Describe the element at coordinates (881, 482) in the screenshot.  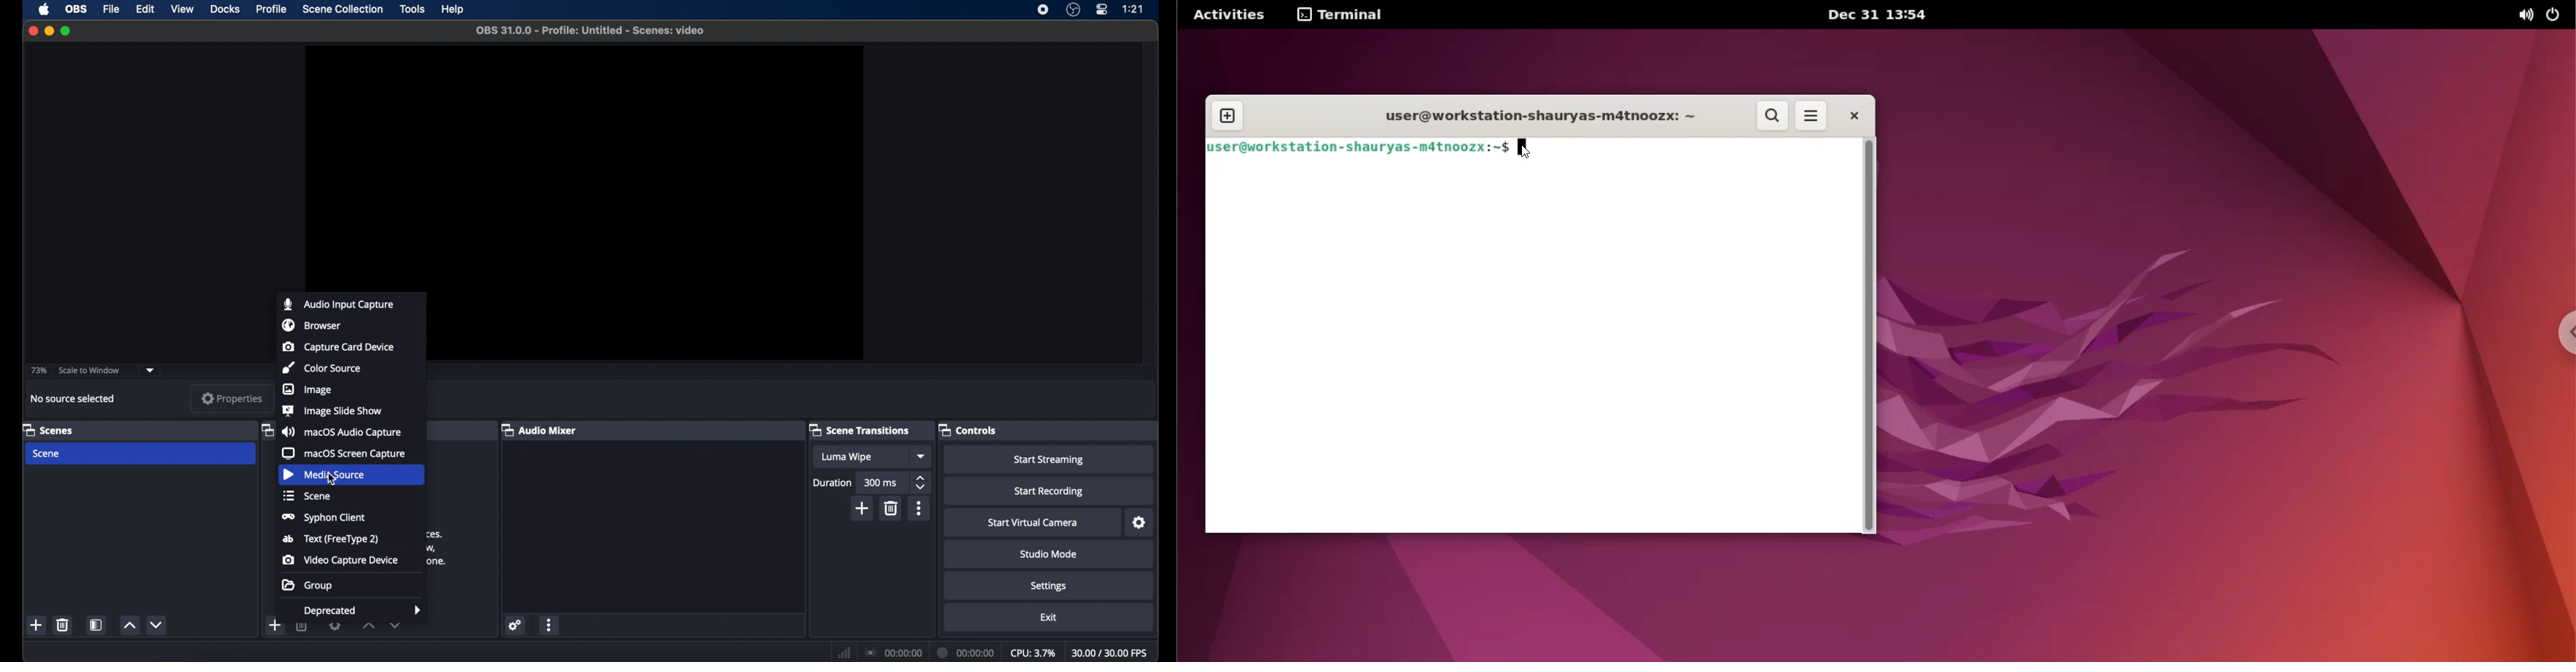
I see `300 ms` at that location.